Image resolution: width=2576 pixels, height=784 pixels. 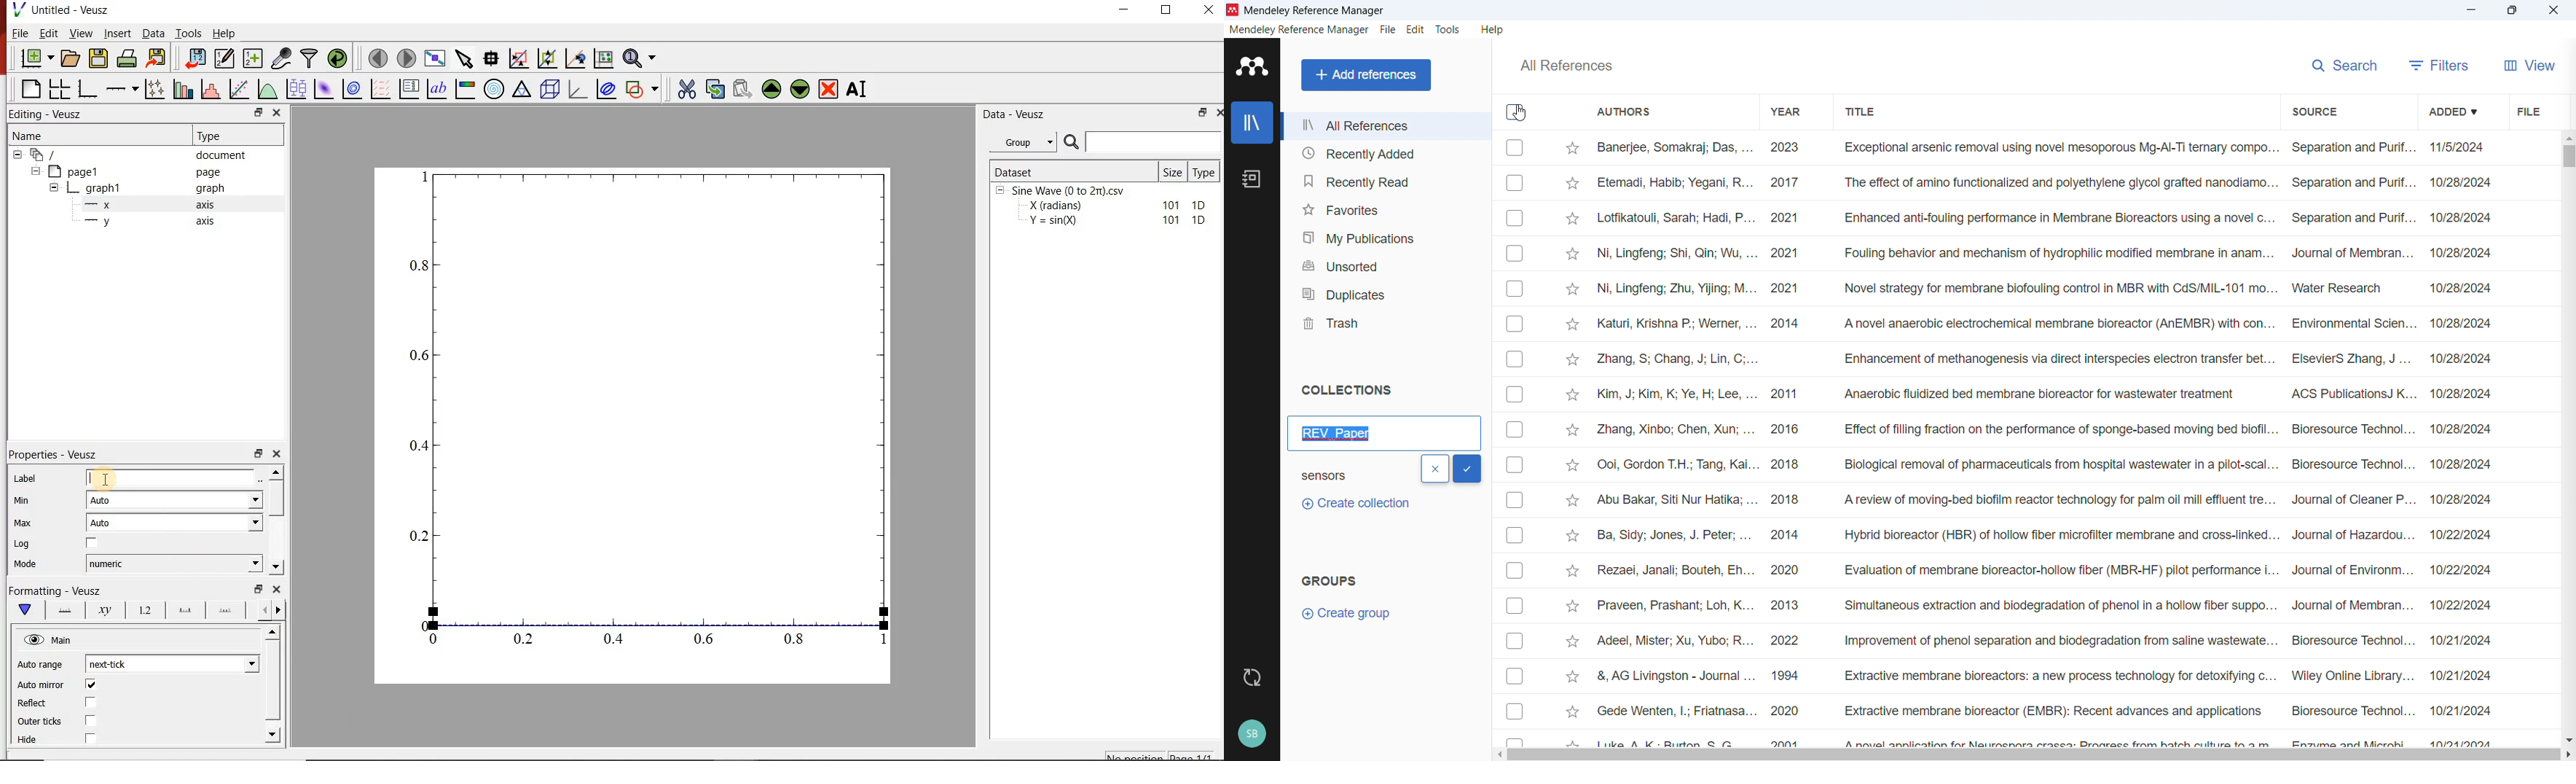 I want to click on Star mark respective publication, so click(x=1572, y=465).